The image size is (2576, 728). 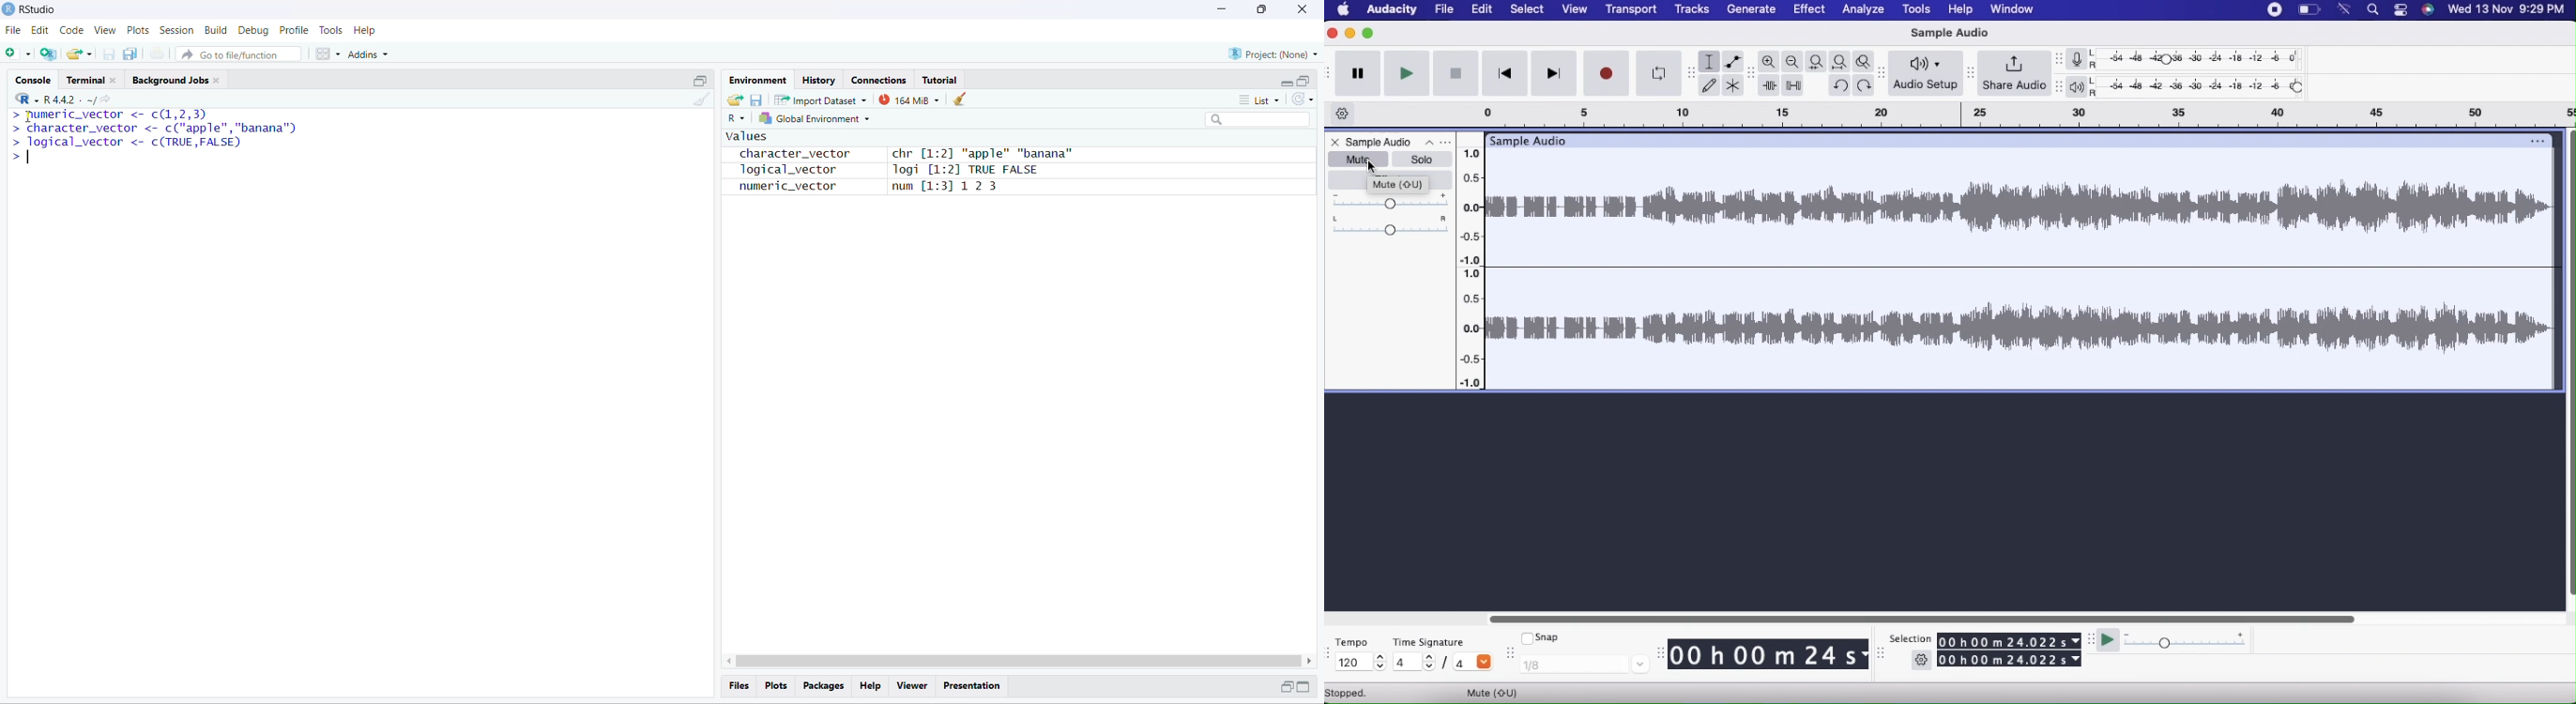 I want to click on Plots, so click(x=775, y=685).